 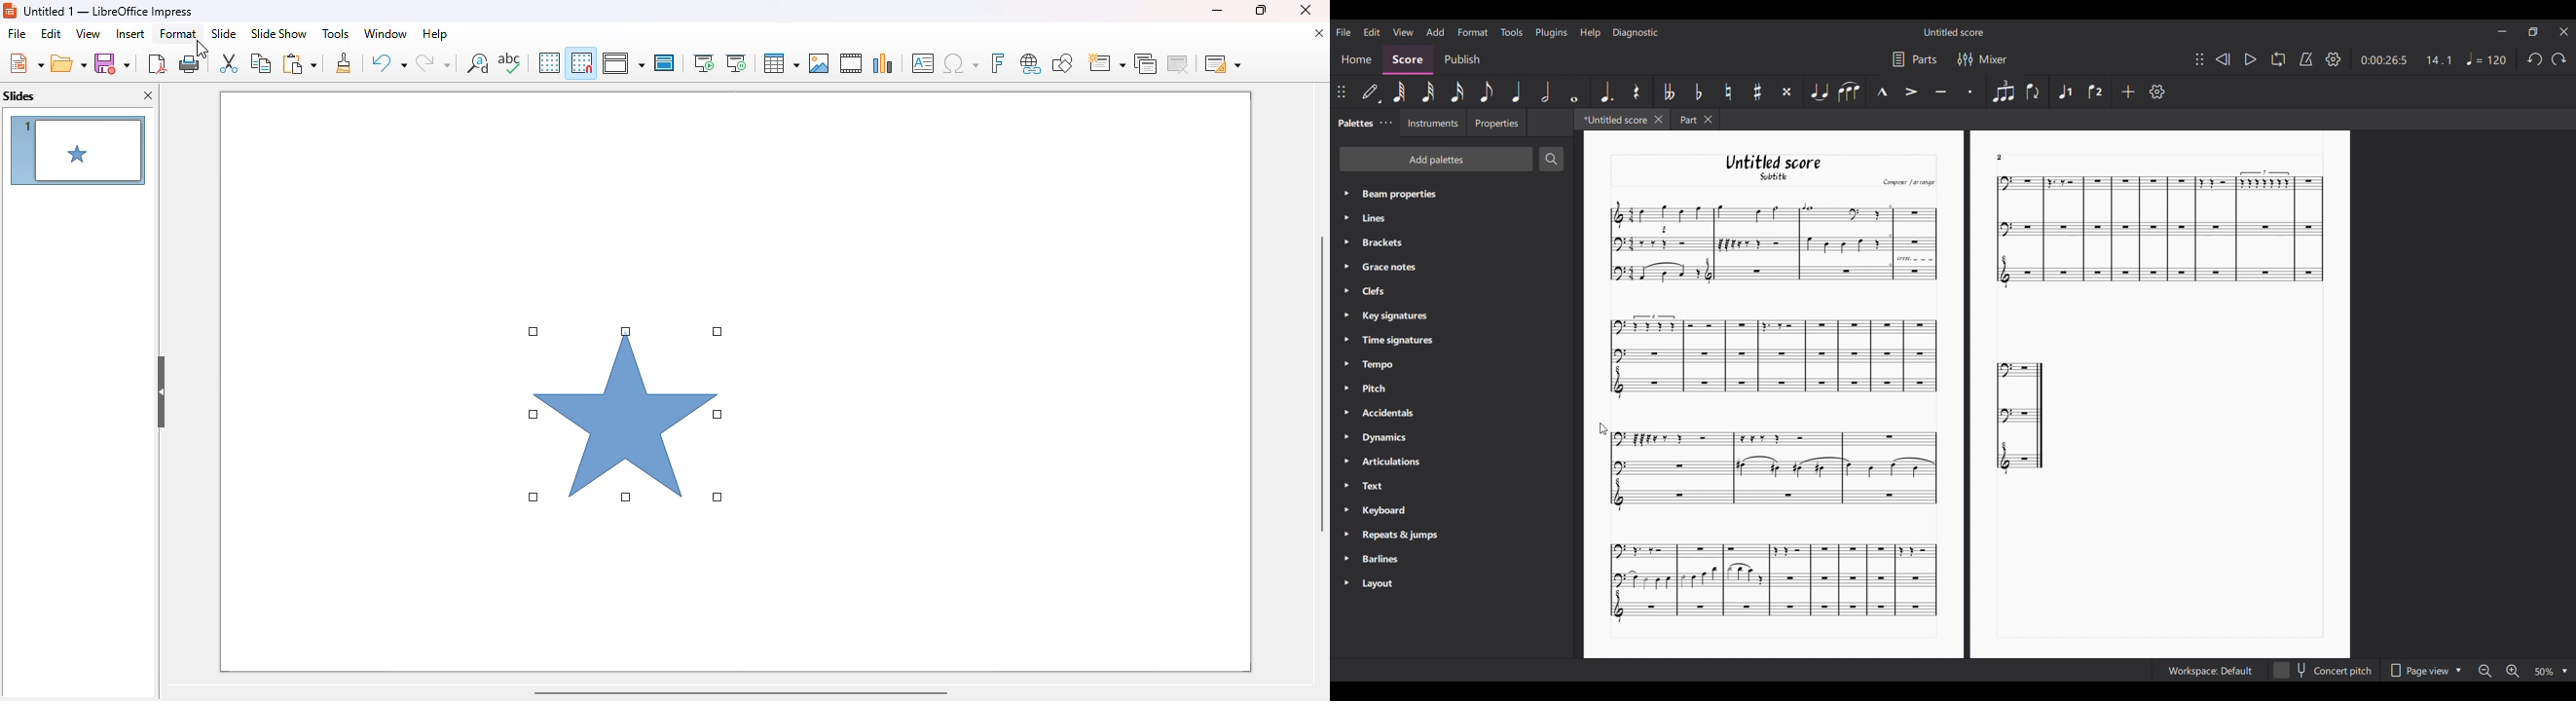 What do you see at coordinates (223, 33) in the screenshot?
I see `slide` at bounding box center [223, 33].